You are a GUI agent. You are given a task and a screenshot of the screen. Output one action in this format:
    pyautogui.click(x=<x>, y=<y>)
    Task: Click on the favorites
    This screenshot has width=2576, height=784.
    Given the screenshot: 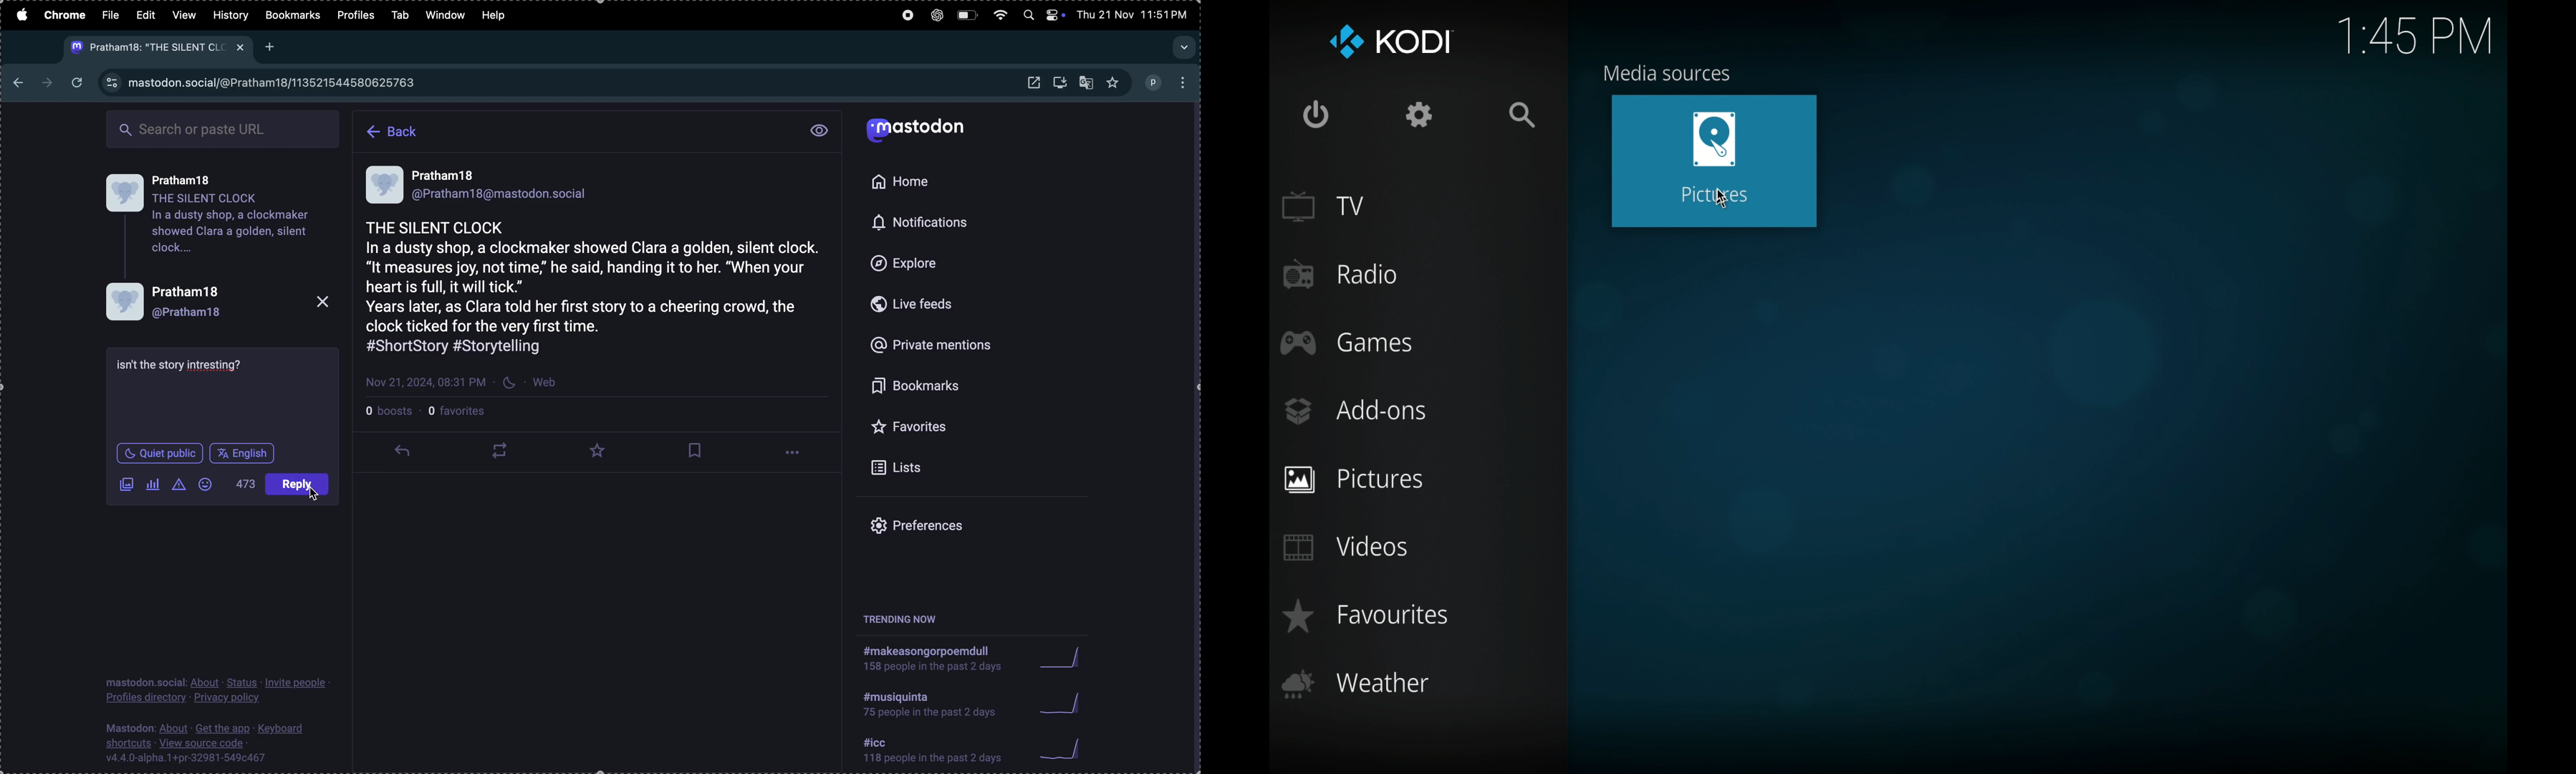 What is the action you would take?
    pyautogui.click(x=1363, y=616)
    